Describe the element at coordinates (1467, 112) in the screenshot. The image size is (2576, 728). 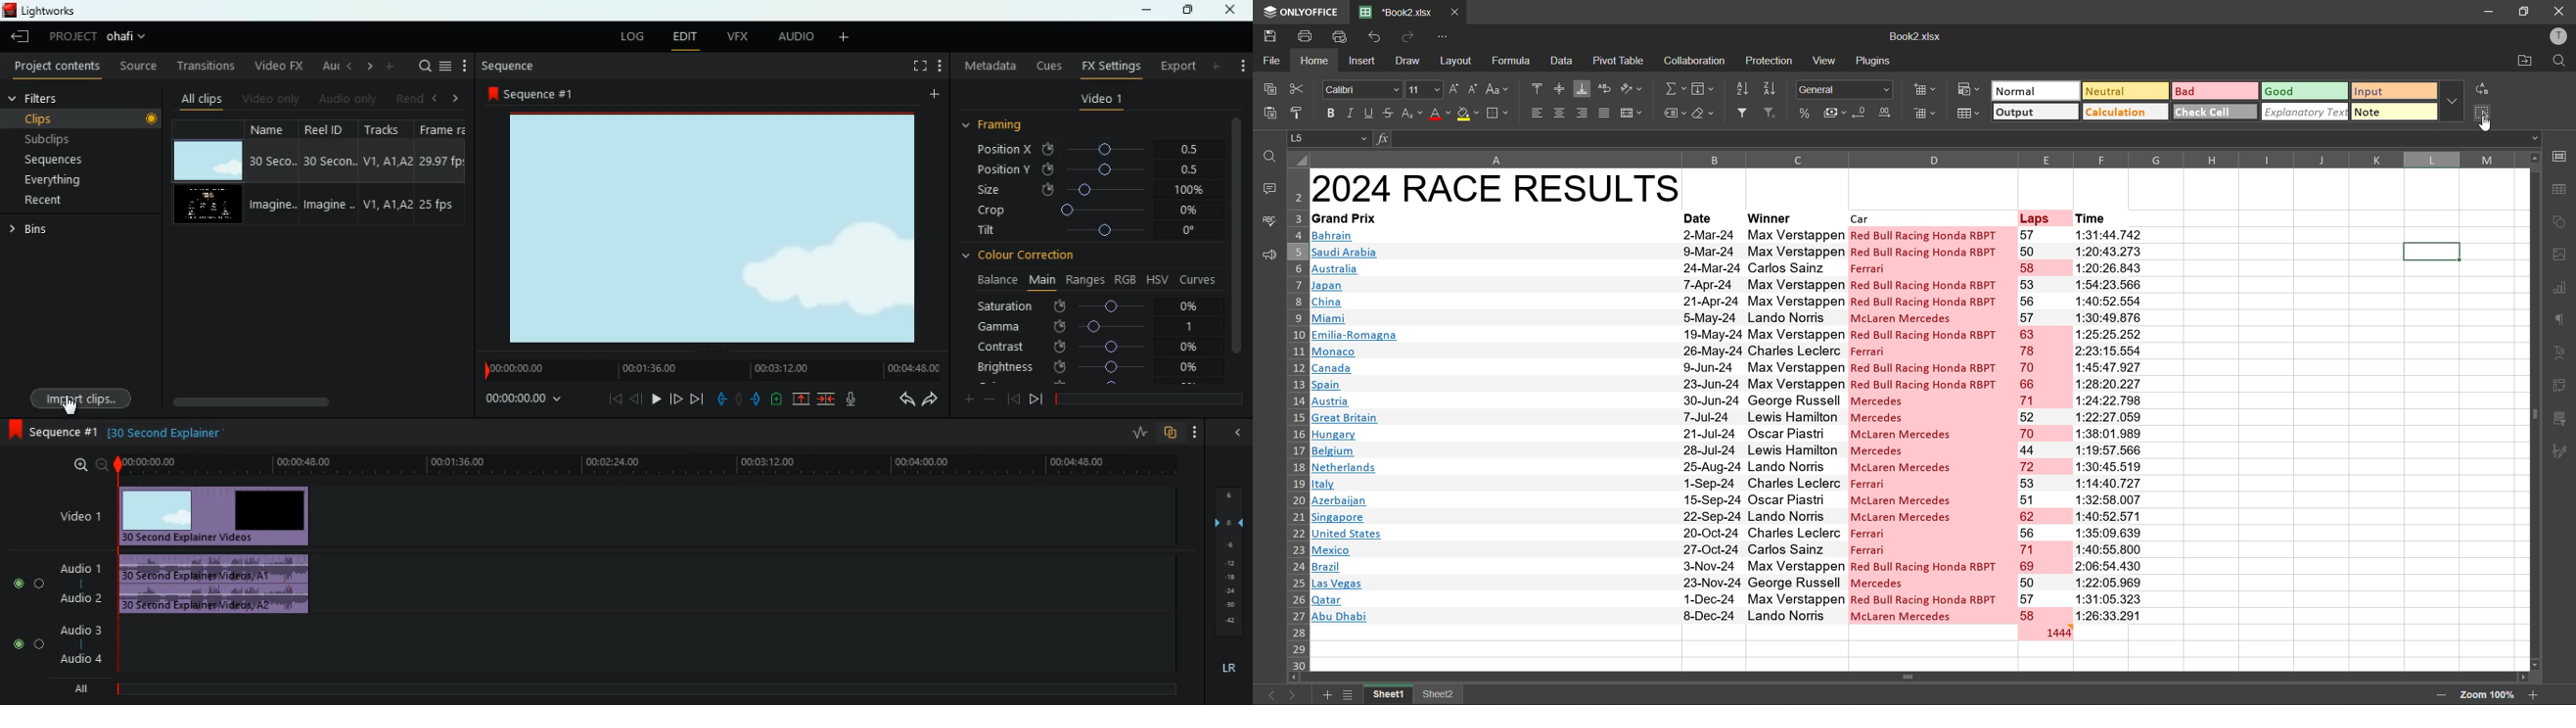
I see `fill color` at that location.